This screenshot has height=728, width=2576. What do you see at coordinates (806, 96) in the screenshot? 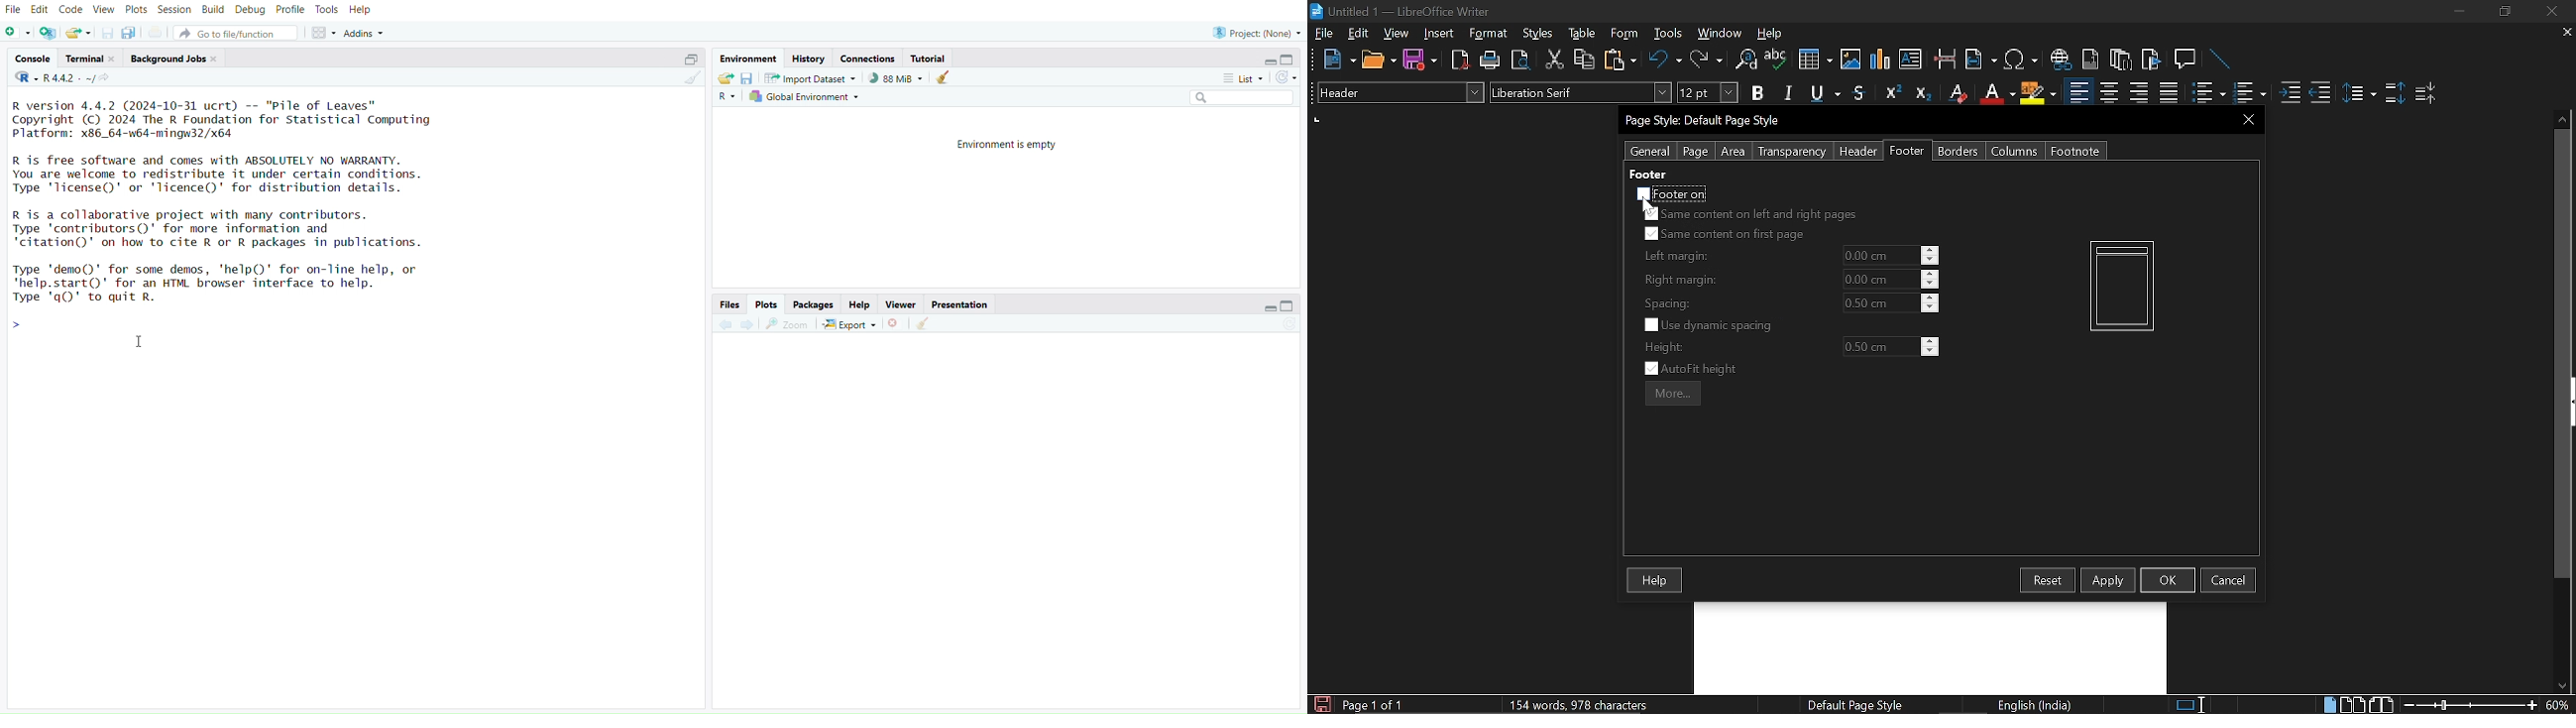
I see `global environment` at bounding box center [806, 96].